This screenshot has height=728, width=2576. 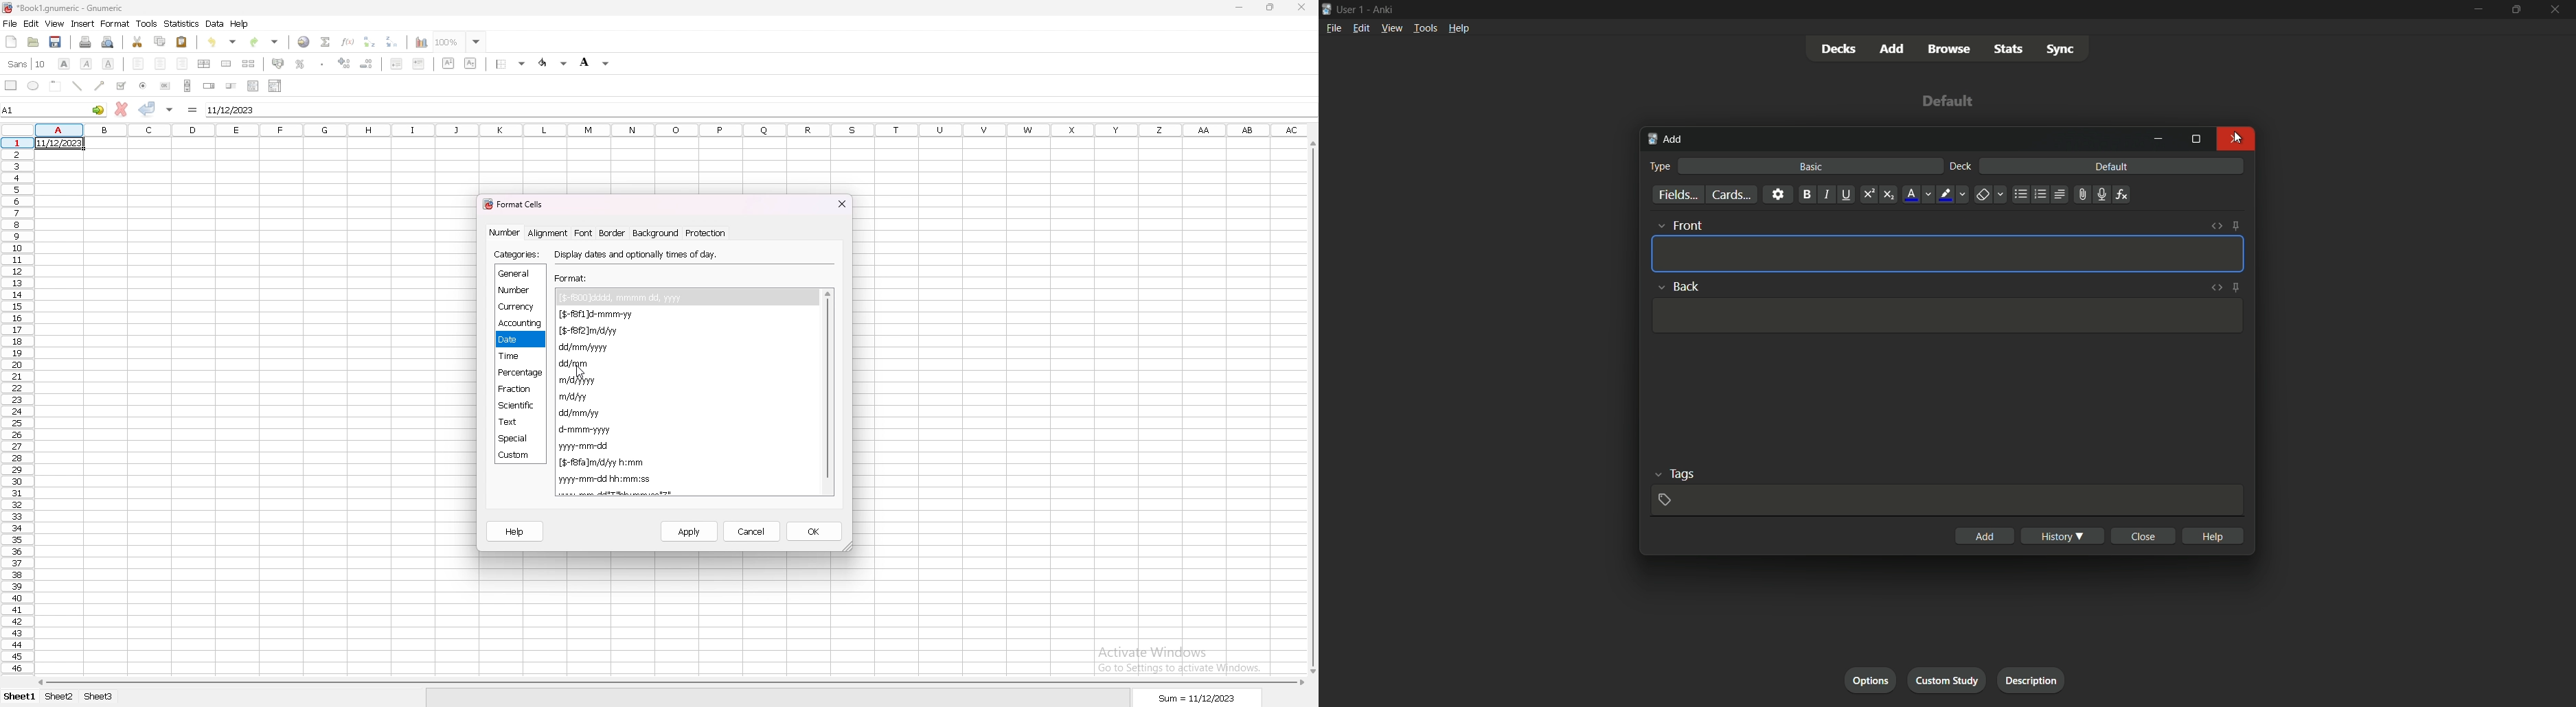 I want to click on accounting, so click(x=521, y=323).